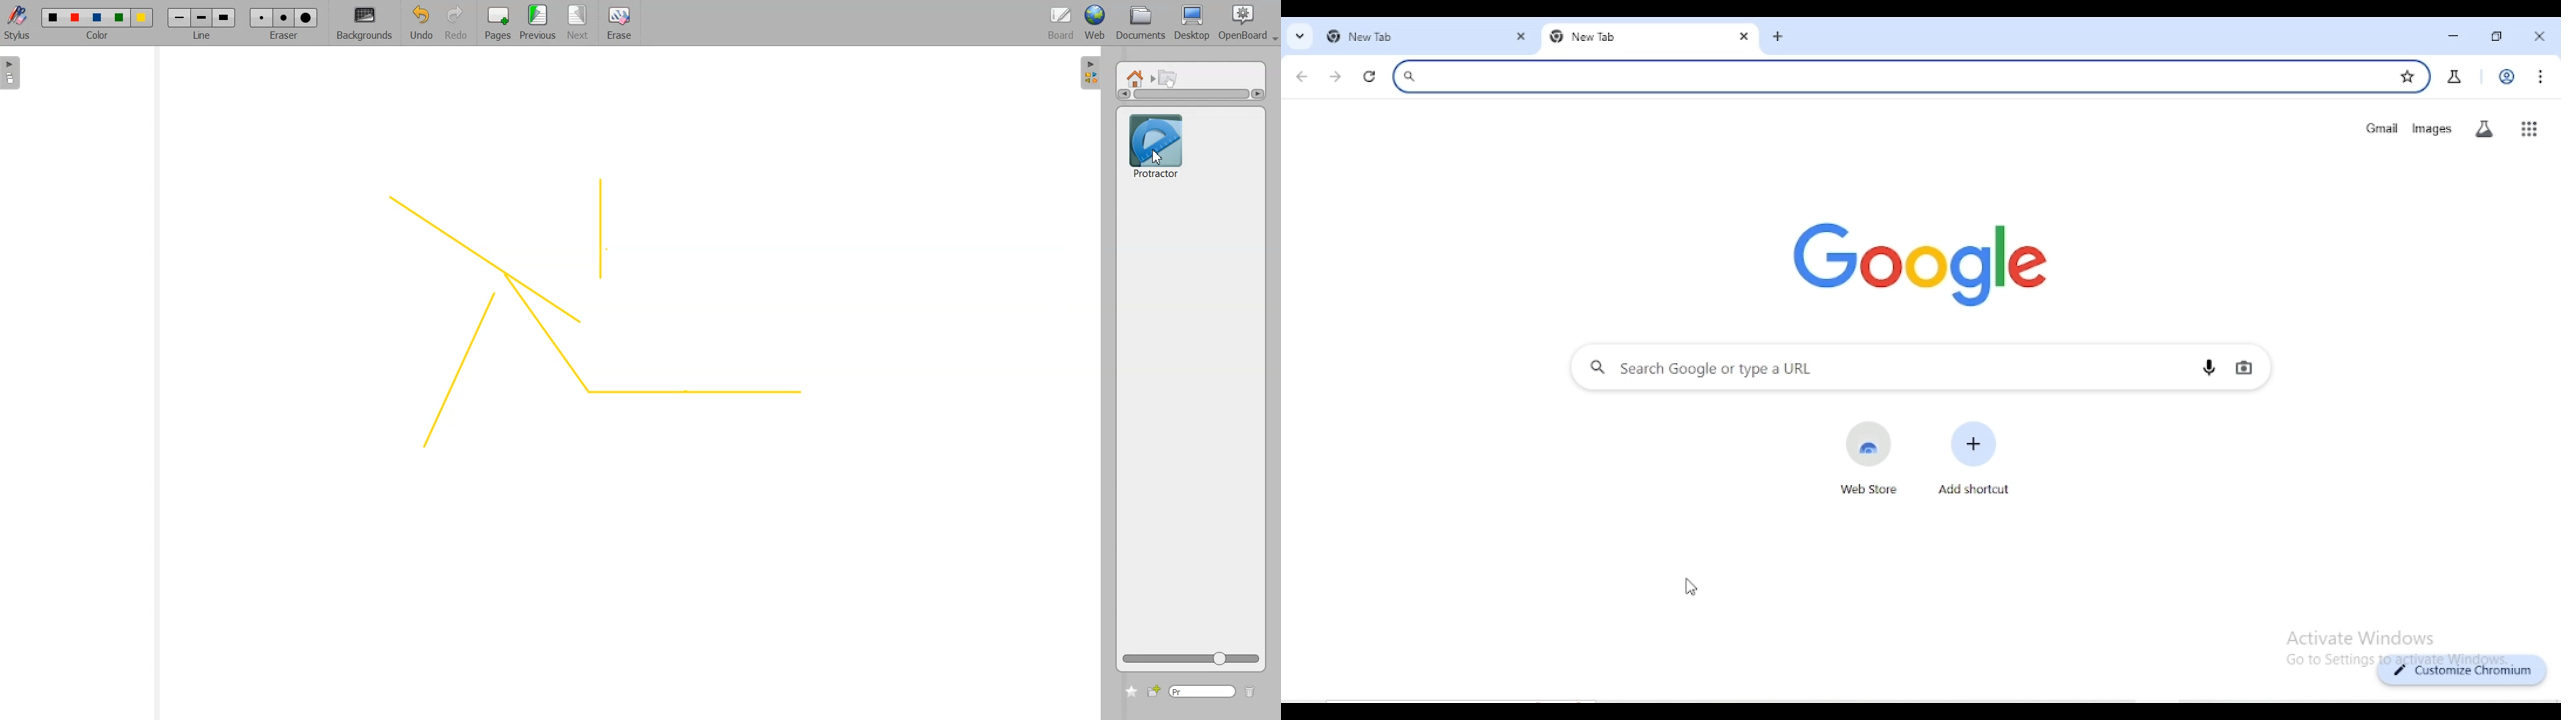 This screenshot has height=728, width=2576. Describe the element at coordinates (1869, 460) in the screenshot. I see `web store` at that location.